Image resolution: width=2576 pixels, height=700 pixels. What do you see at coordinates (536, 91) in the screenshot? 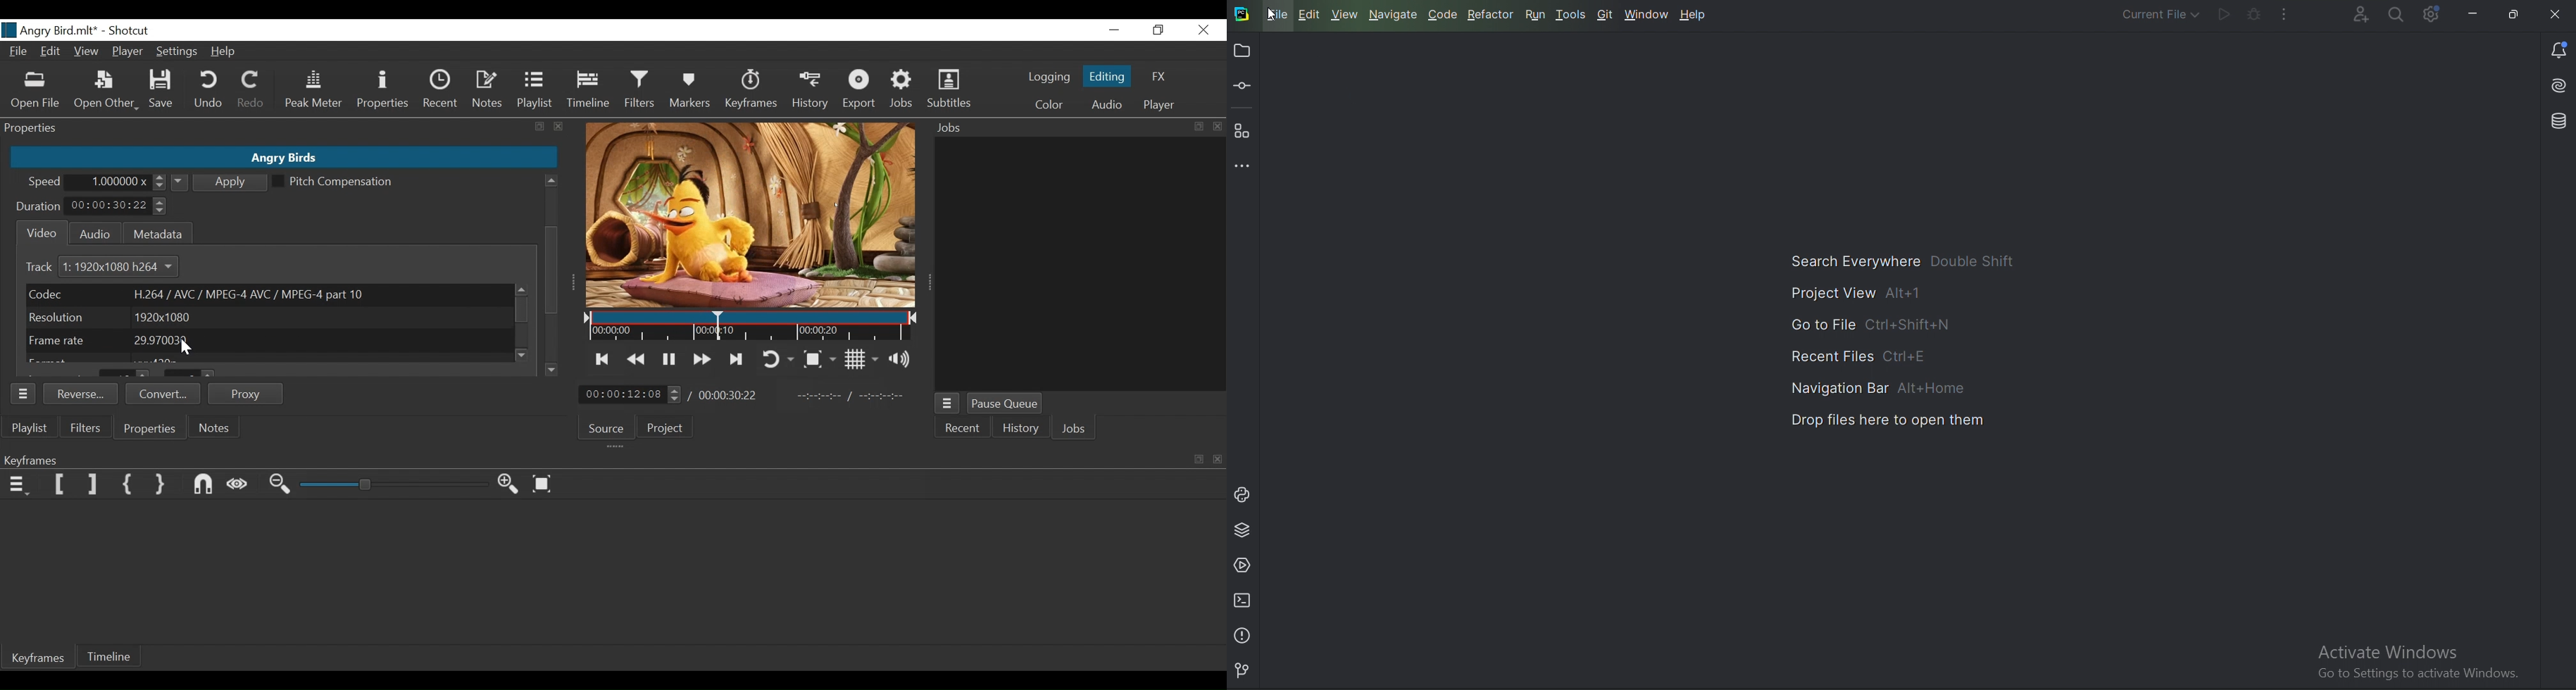
I see `Playlist` at bounding box center [536, 91].